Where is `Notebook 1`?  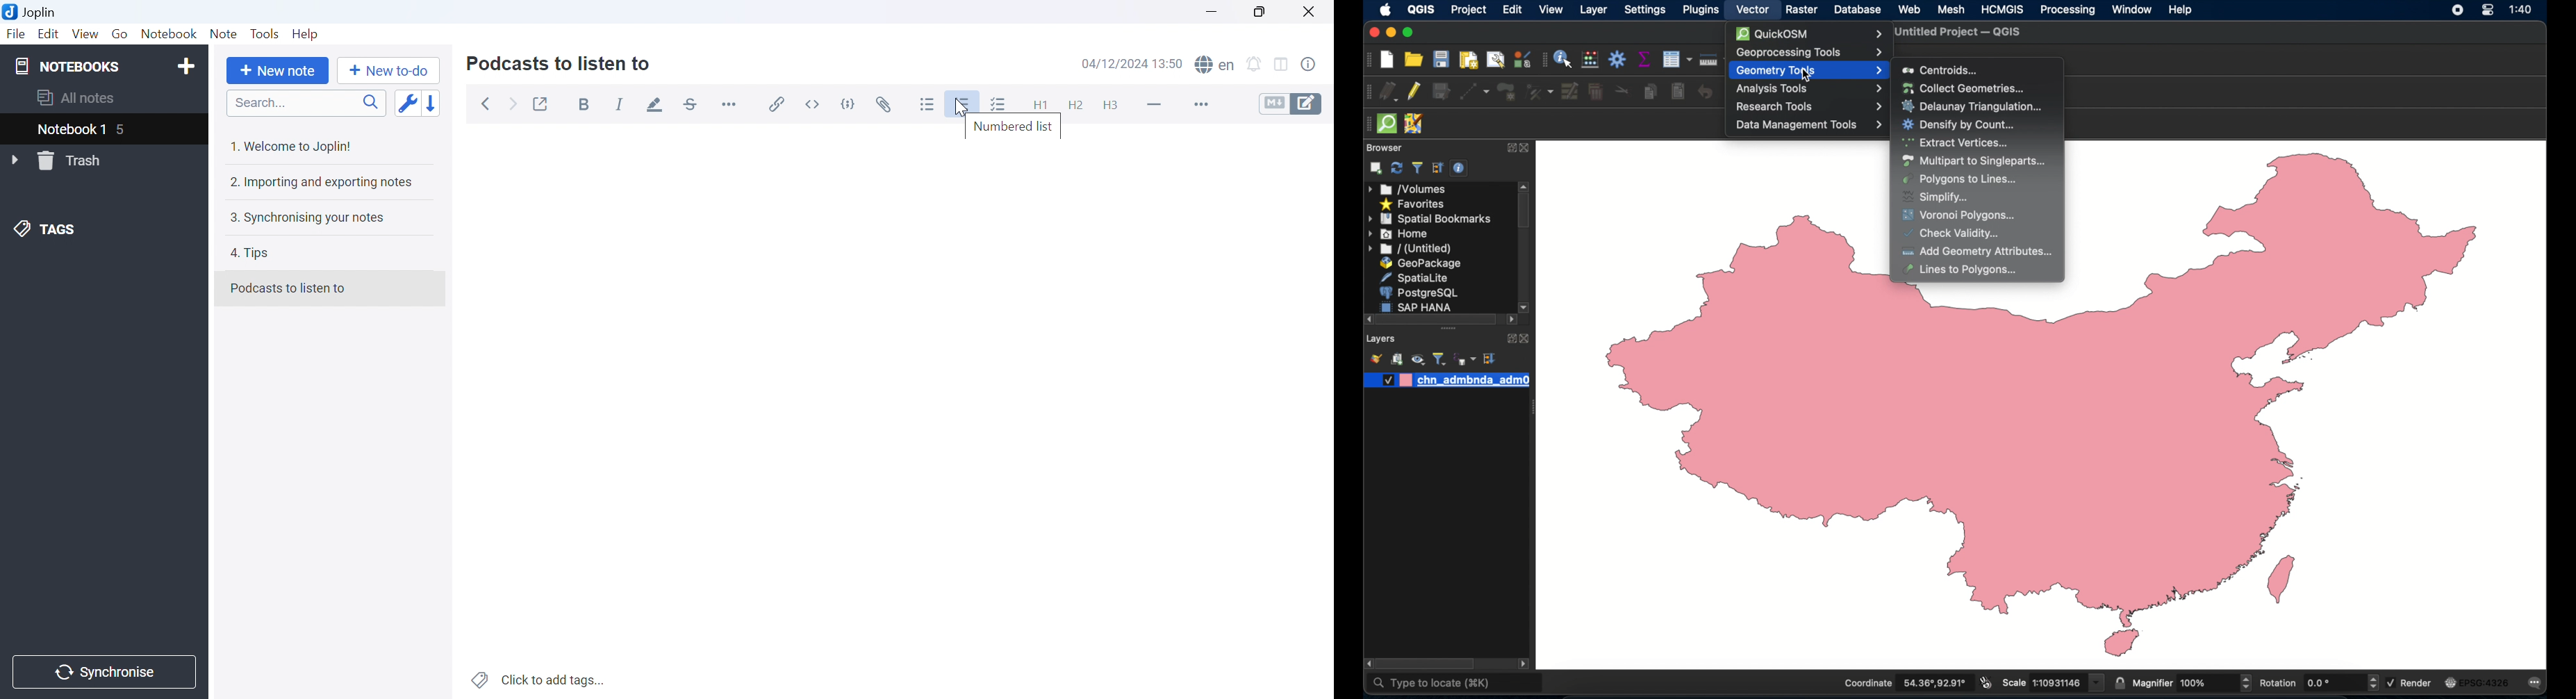 Notebook 1 is located at coordinates (70, 130).